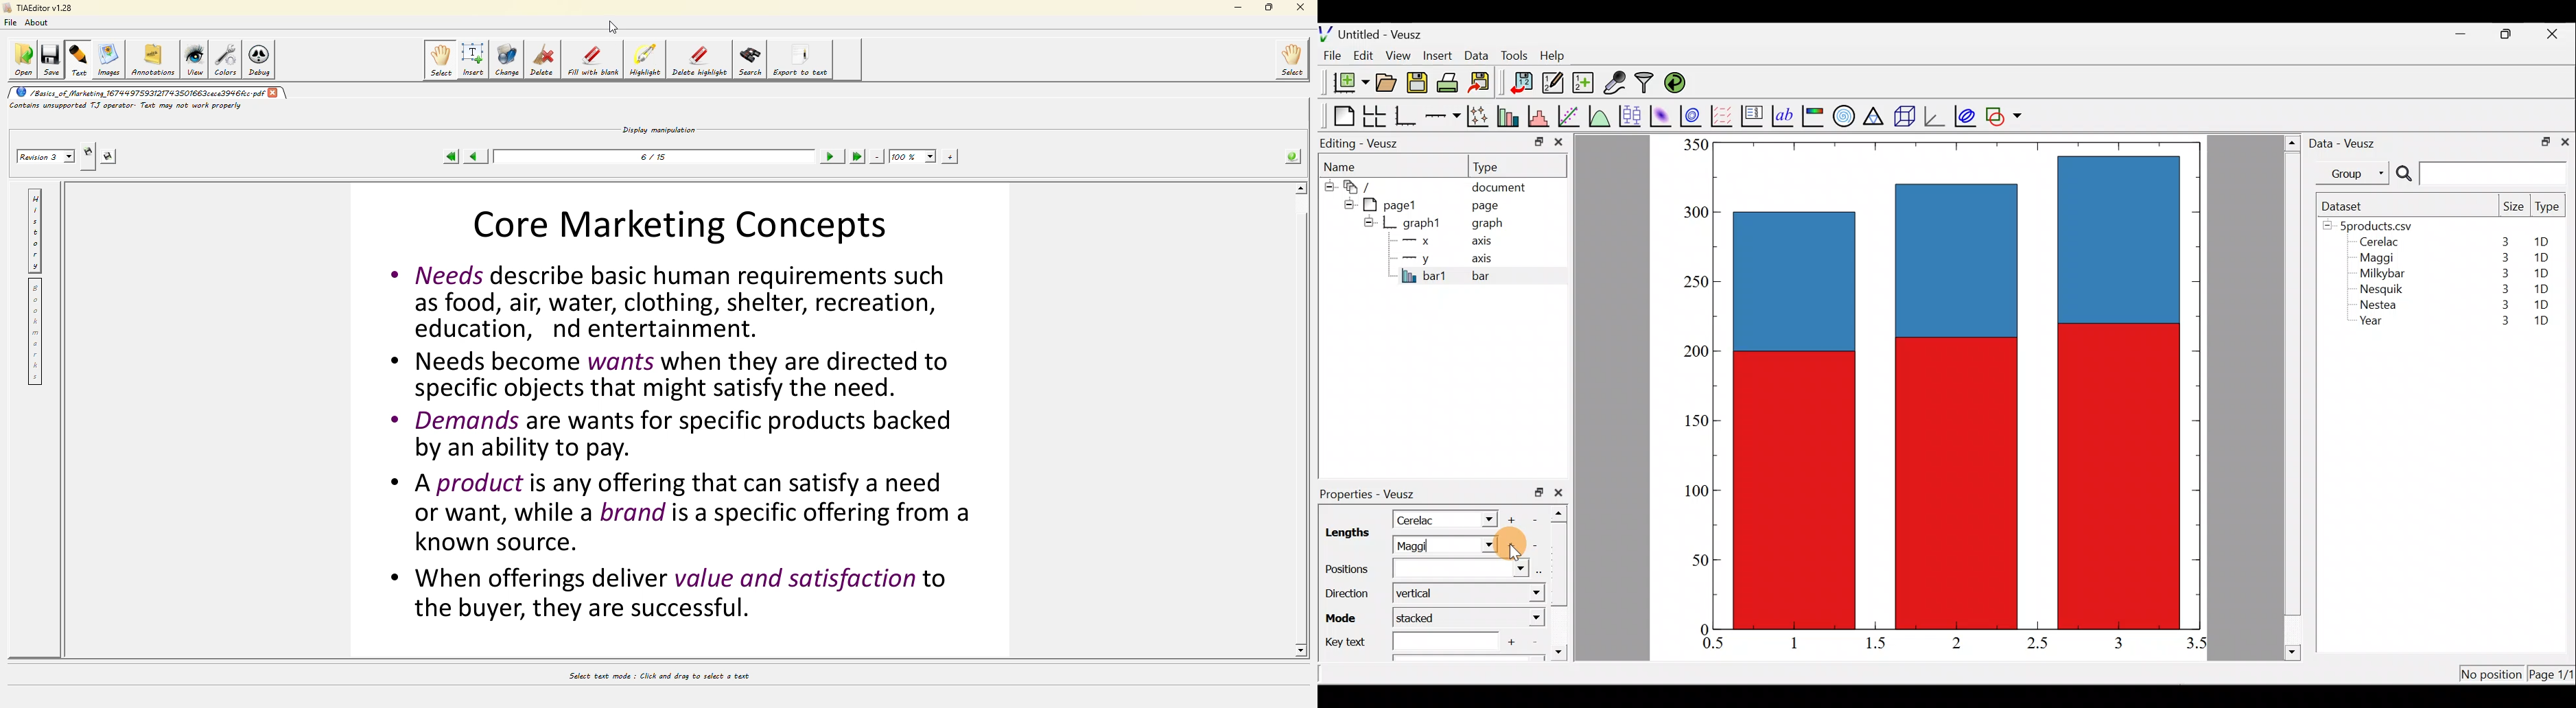  Describe the element at coordinates (1424, 618) in the screenshot. I see `stacked` at that location.